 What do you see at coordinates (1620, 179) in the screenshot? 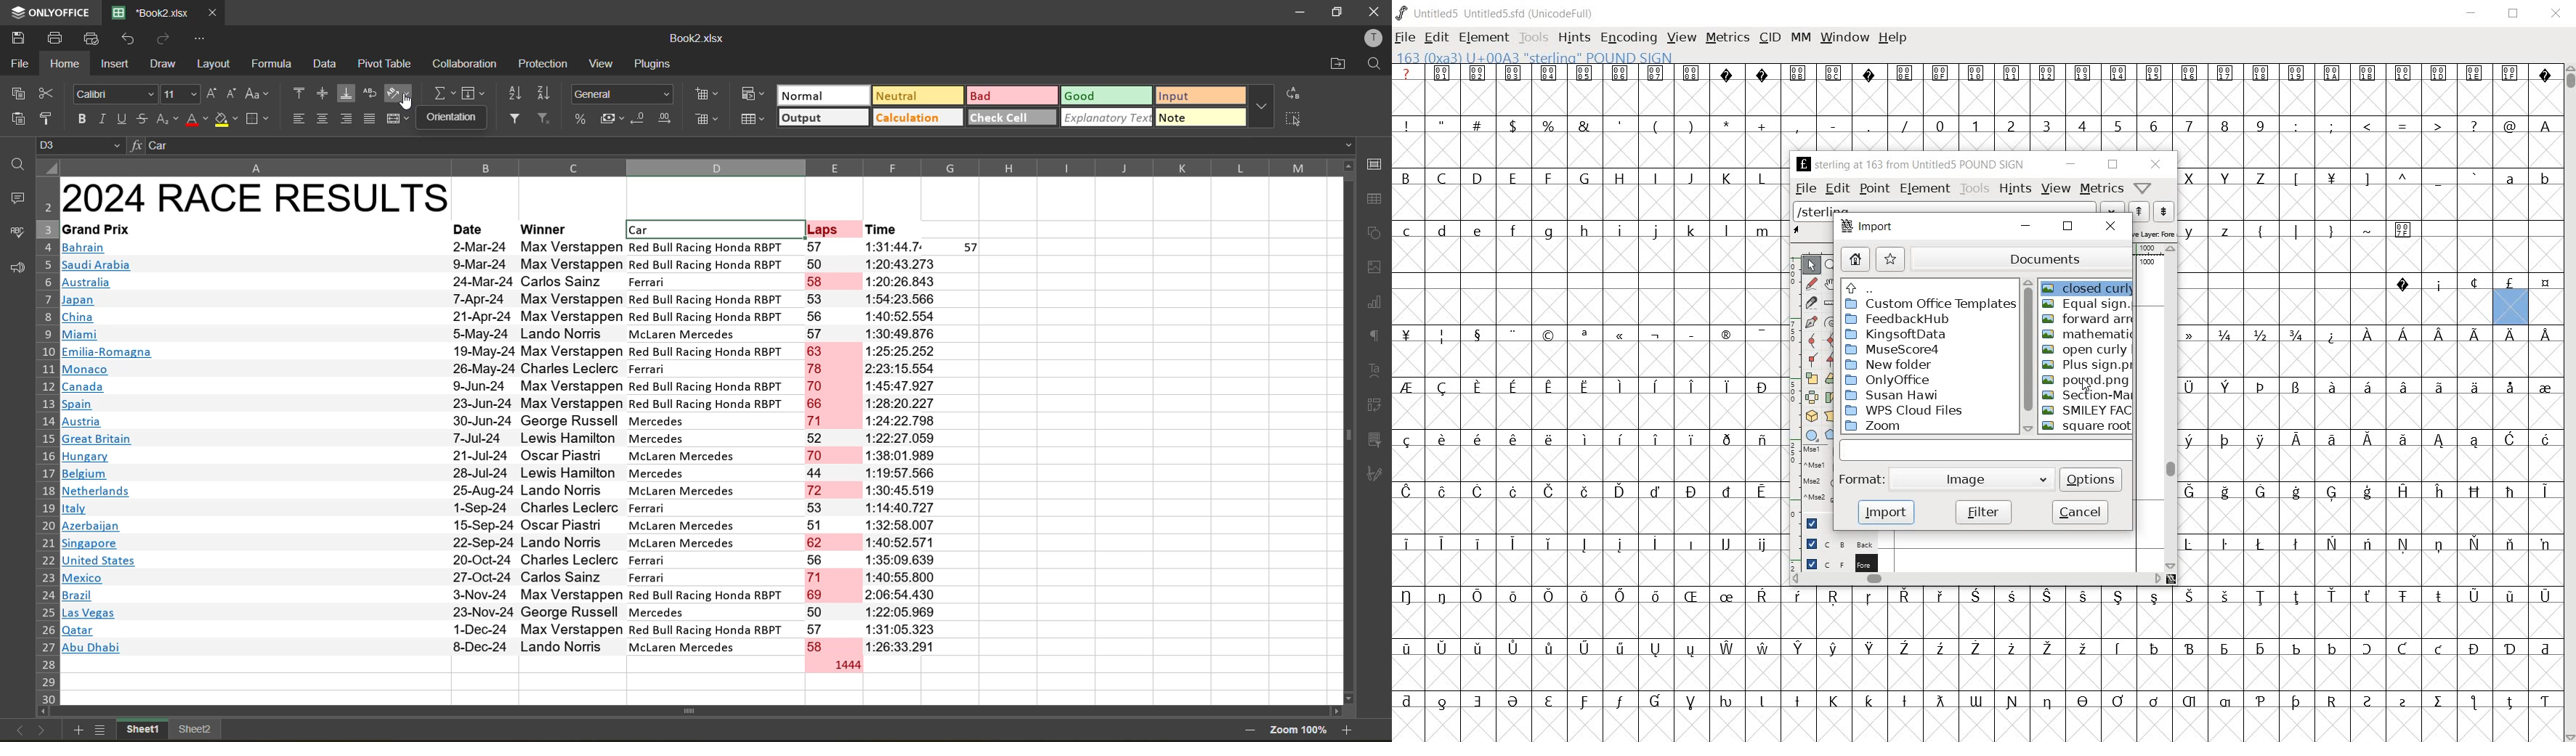
I see `H` at bounding box center [1620, 179].